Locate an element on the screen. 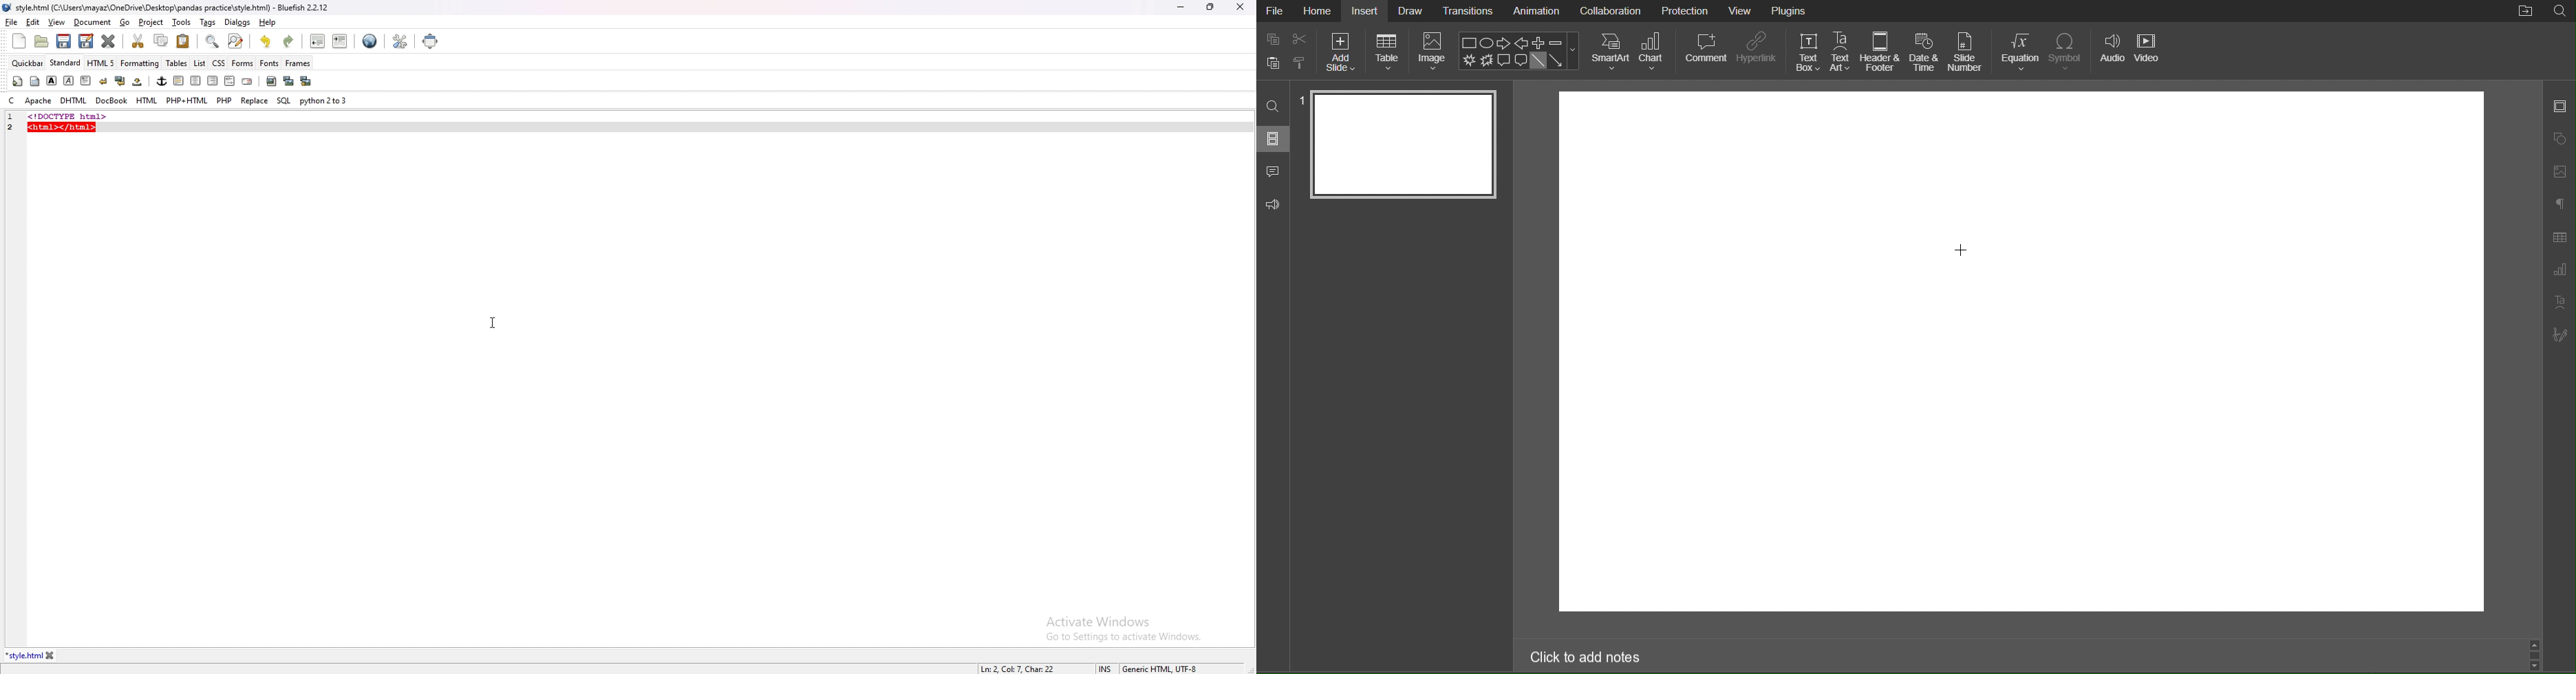 This screenshot has height=700, width=2576. tools is located at coordinates (182, 22).